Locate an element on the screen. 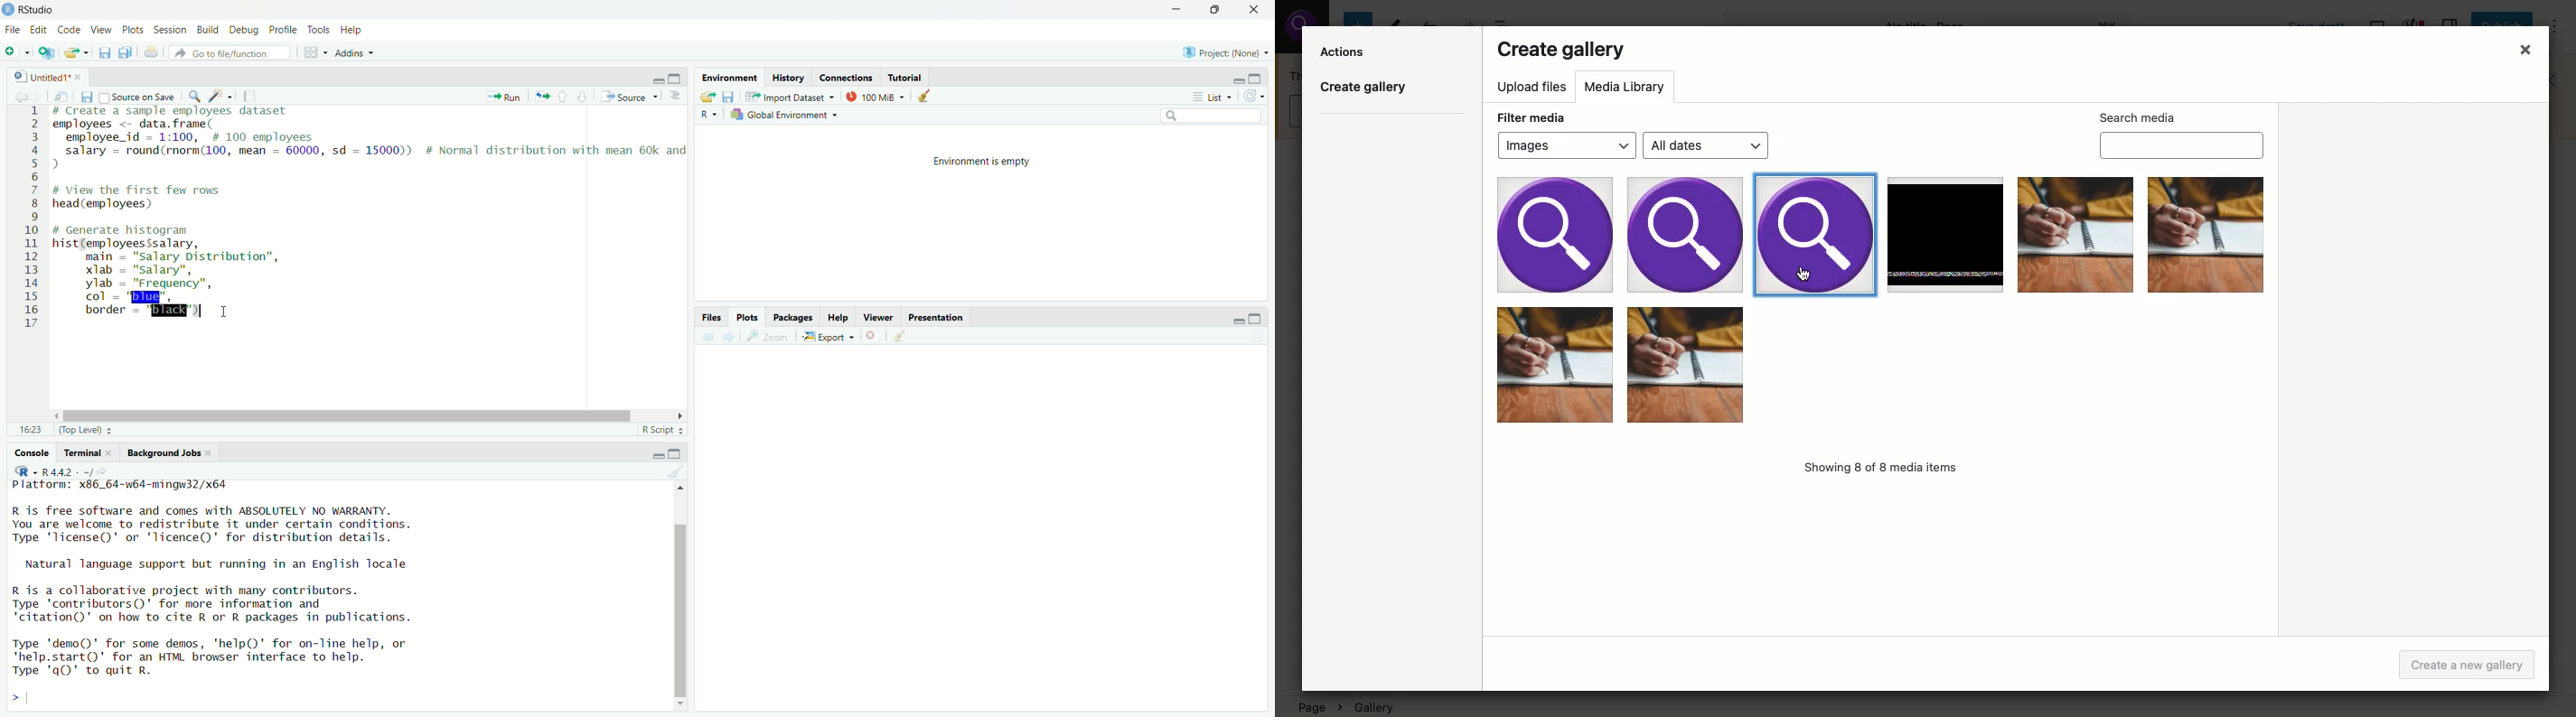 The height and width of the screenshot is (728, 2576). save is located at coordinates (87, 96).